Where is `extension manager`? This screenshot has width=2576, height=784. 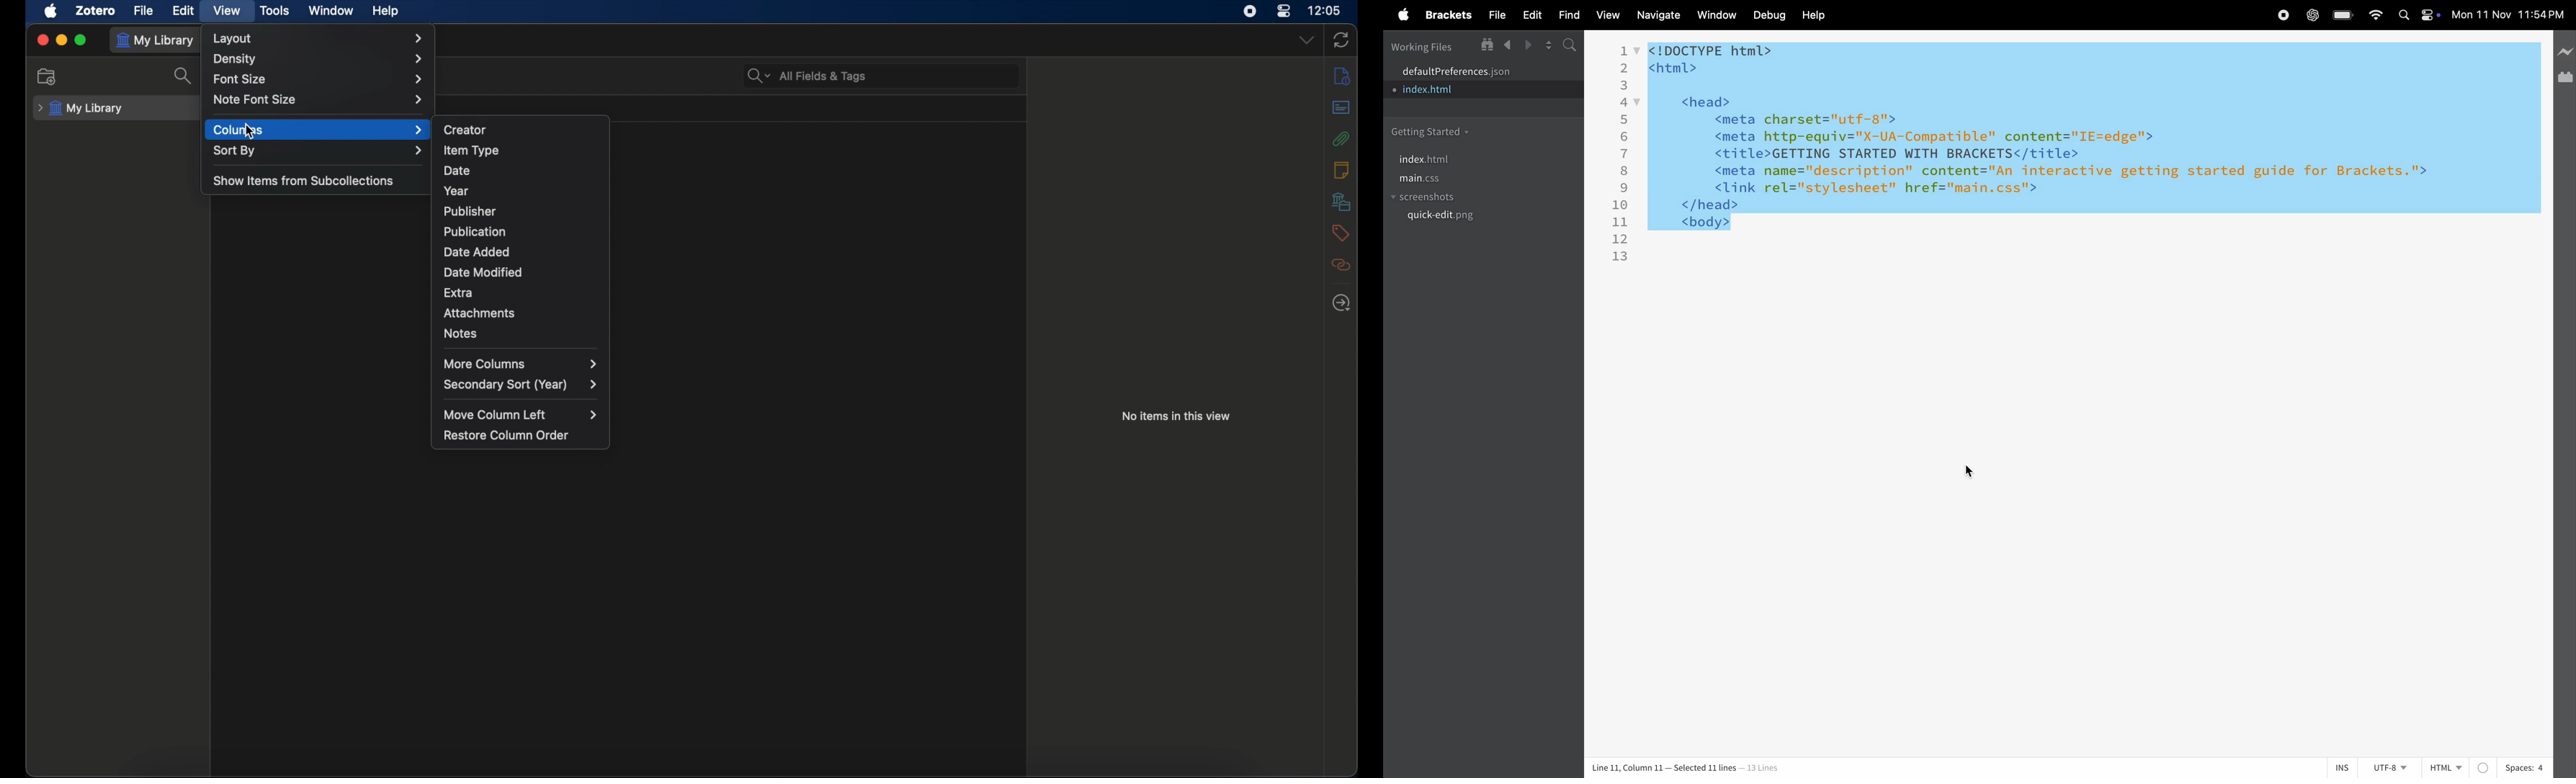
extension manager is located at coordinates (2566, 76).